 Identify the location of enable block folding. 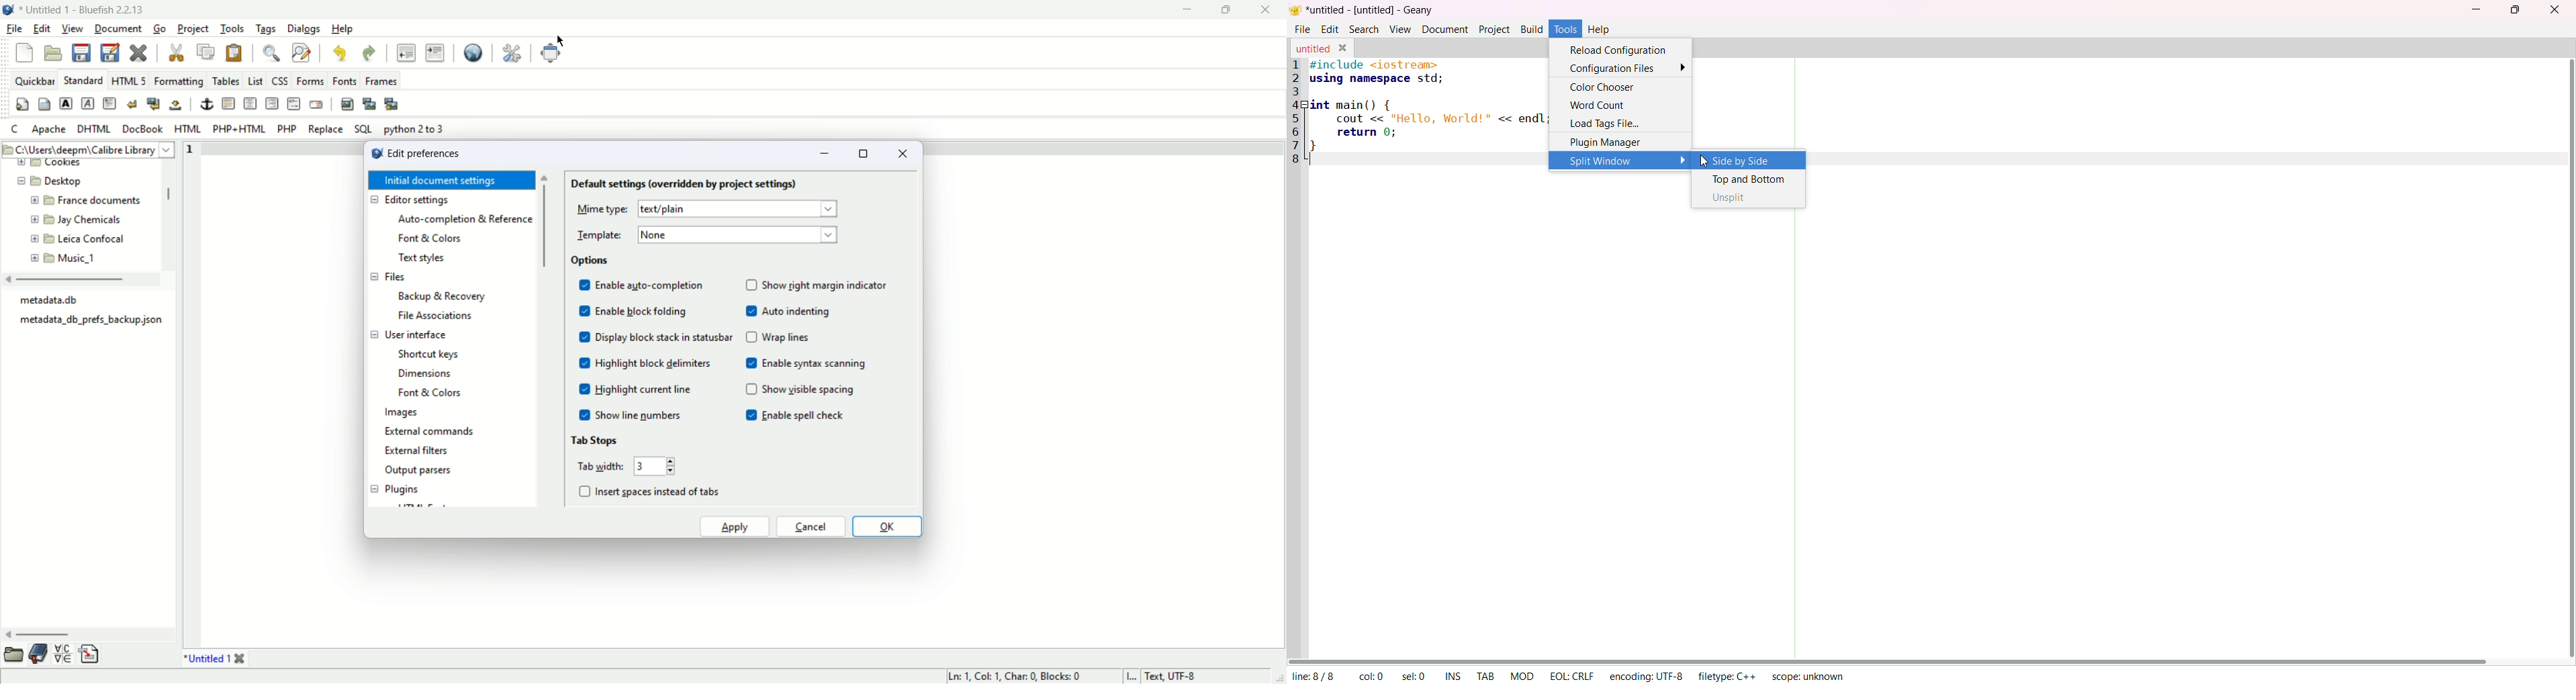
(646, 309).